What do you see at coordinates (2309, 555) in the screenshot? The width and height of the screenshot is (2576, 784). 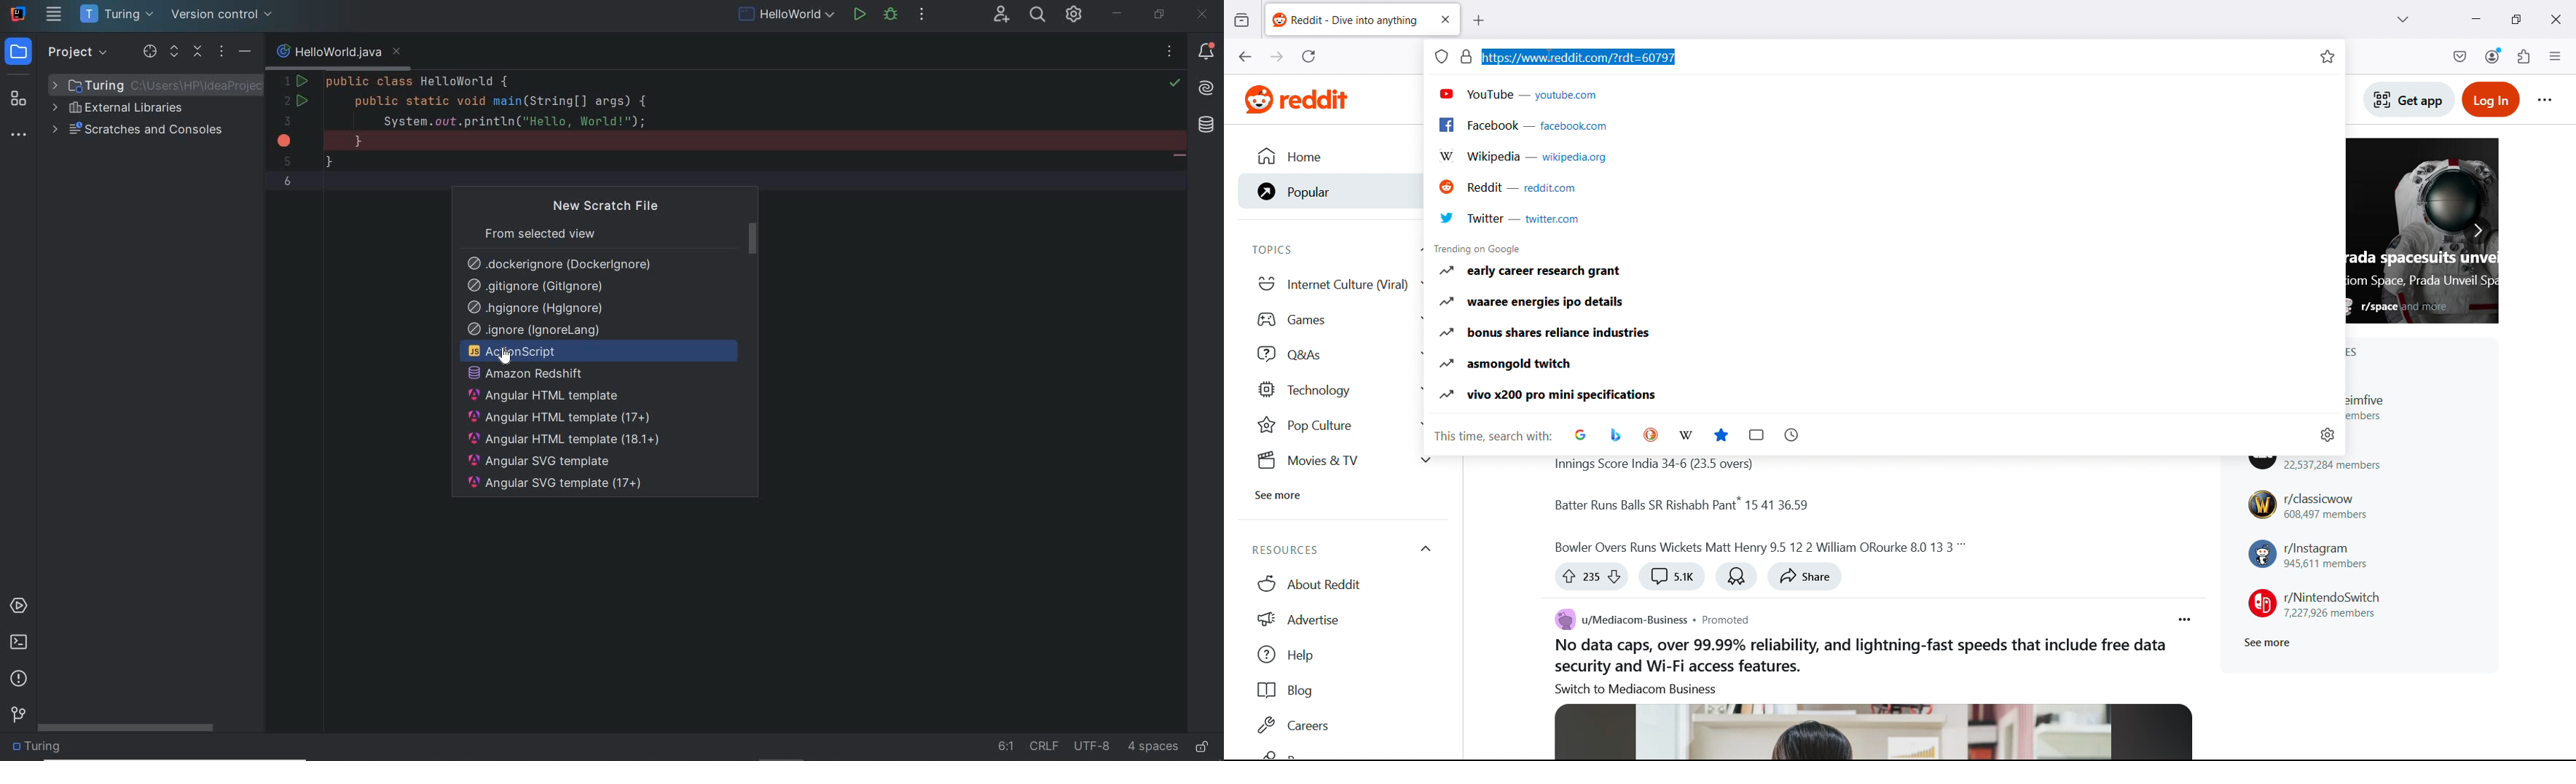 I see `r/instagram` at bounding box center [2309, 555].